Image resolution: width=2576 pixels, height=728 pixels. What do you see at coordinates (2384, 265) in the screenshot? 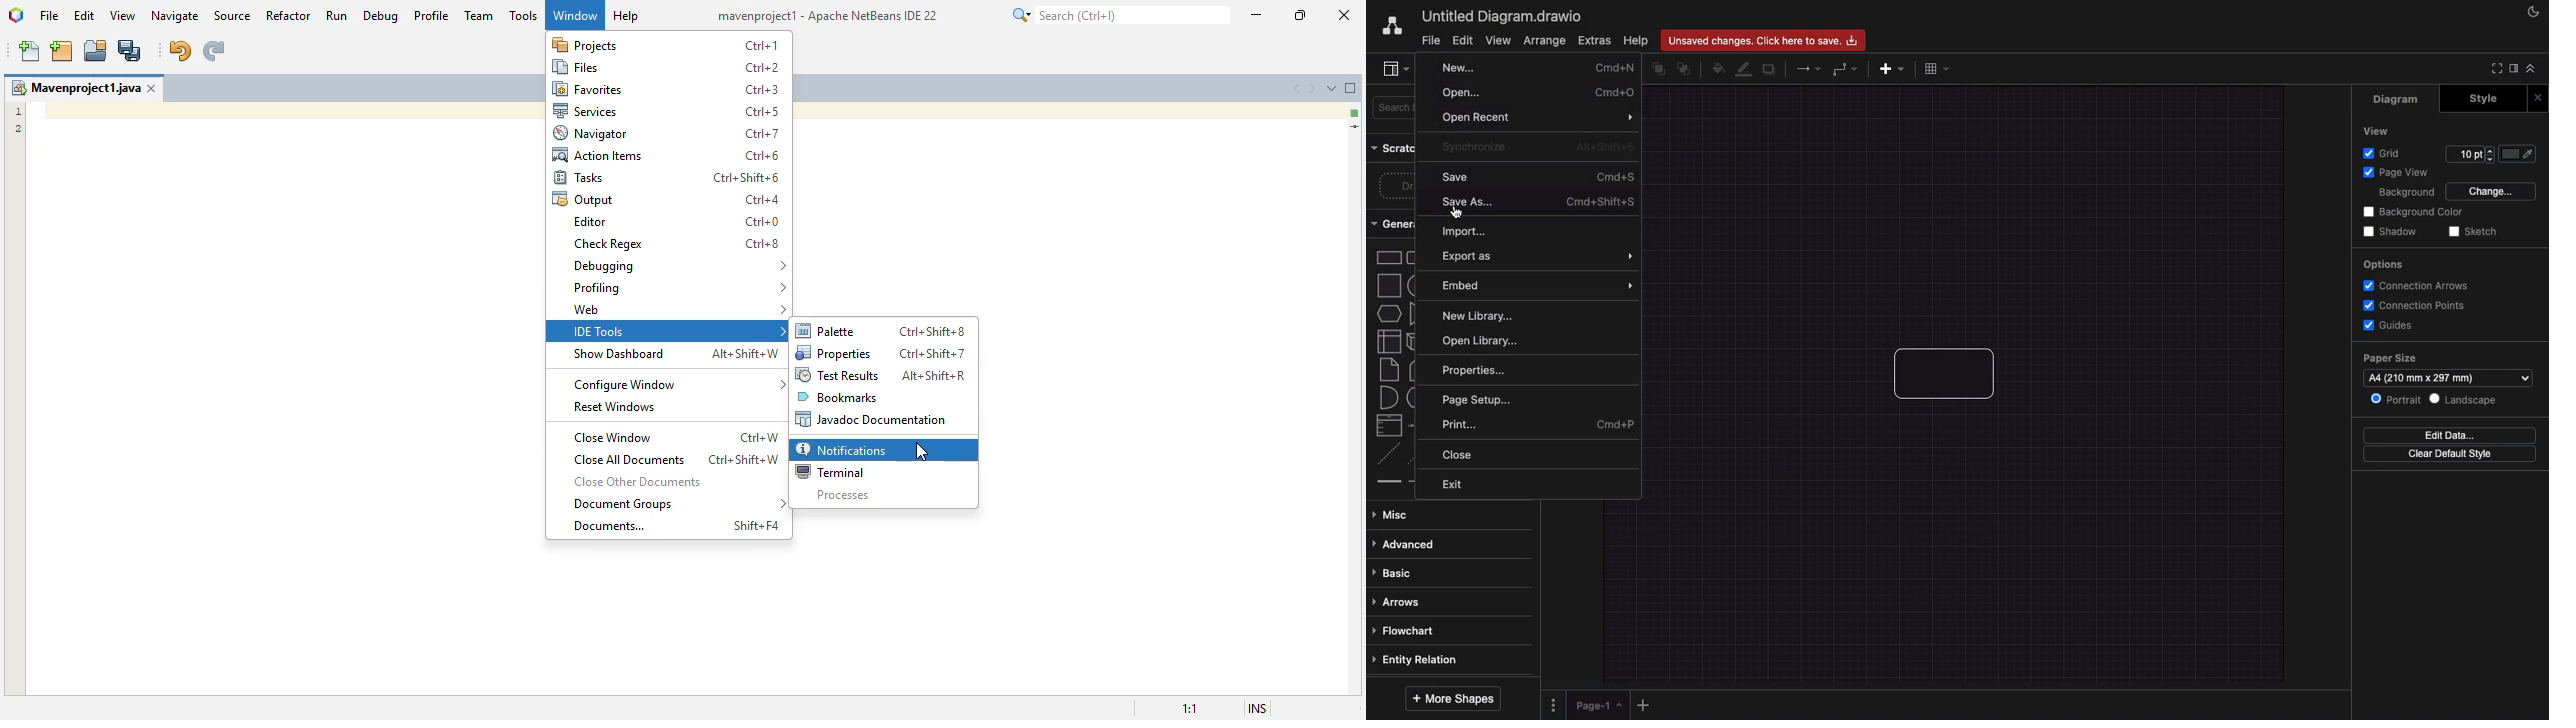
I see `Options` at bounding box center [2384, 265].